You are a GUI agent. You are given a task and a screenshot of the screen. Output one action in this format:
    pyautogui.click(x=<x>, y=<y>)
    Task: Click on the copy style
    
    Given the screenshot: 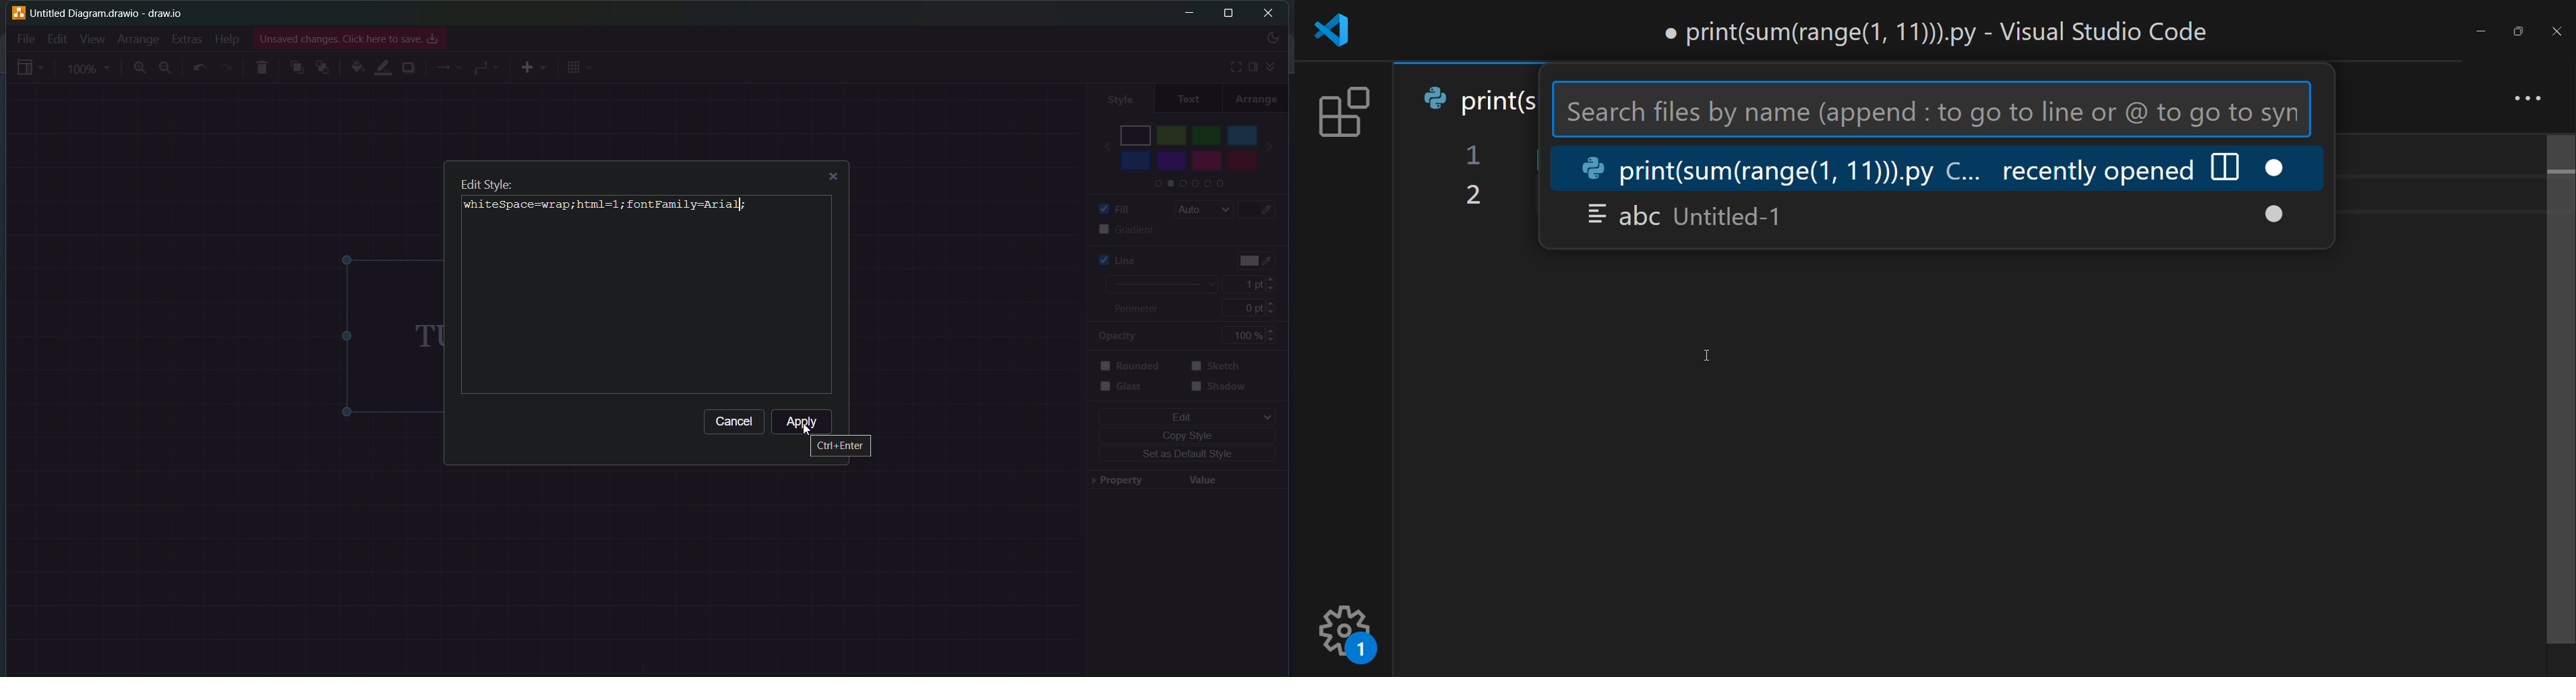 What is the action you would take?
    pyautogui.click(x=1190, y=435)
    